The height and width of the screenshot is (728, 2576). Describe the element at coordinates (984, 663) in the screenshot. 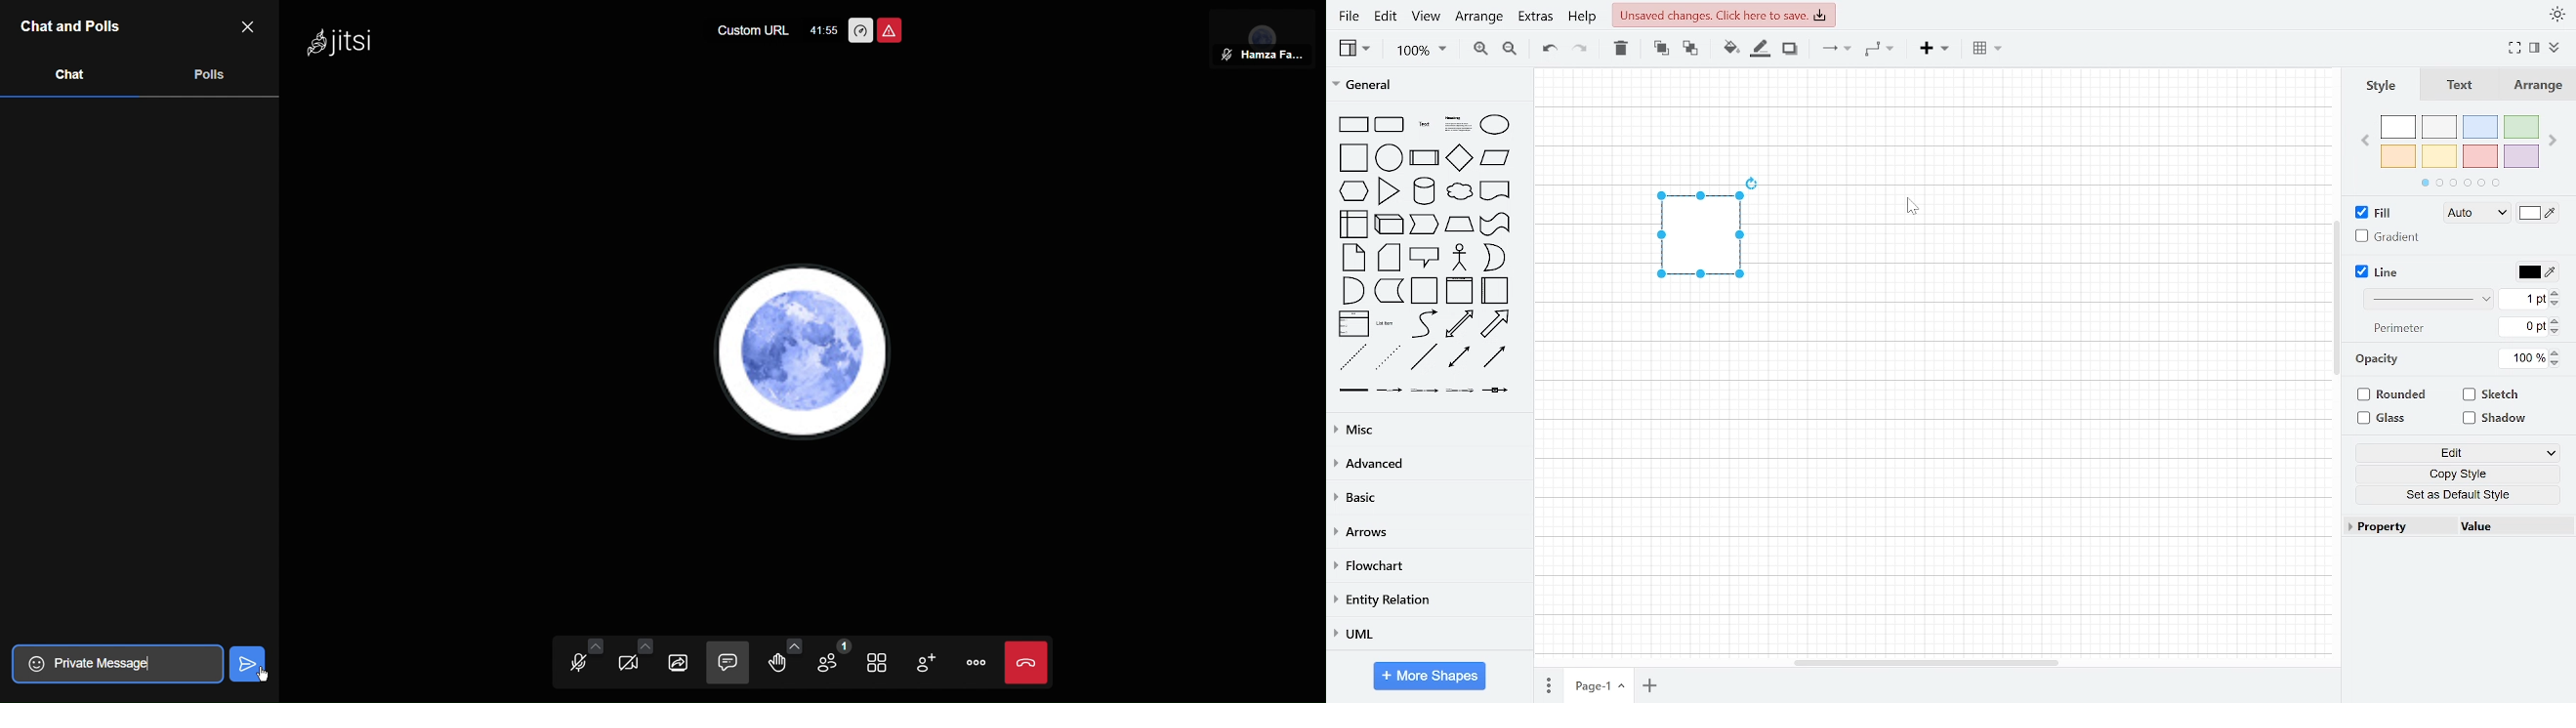

I see `More` at that location.